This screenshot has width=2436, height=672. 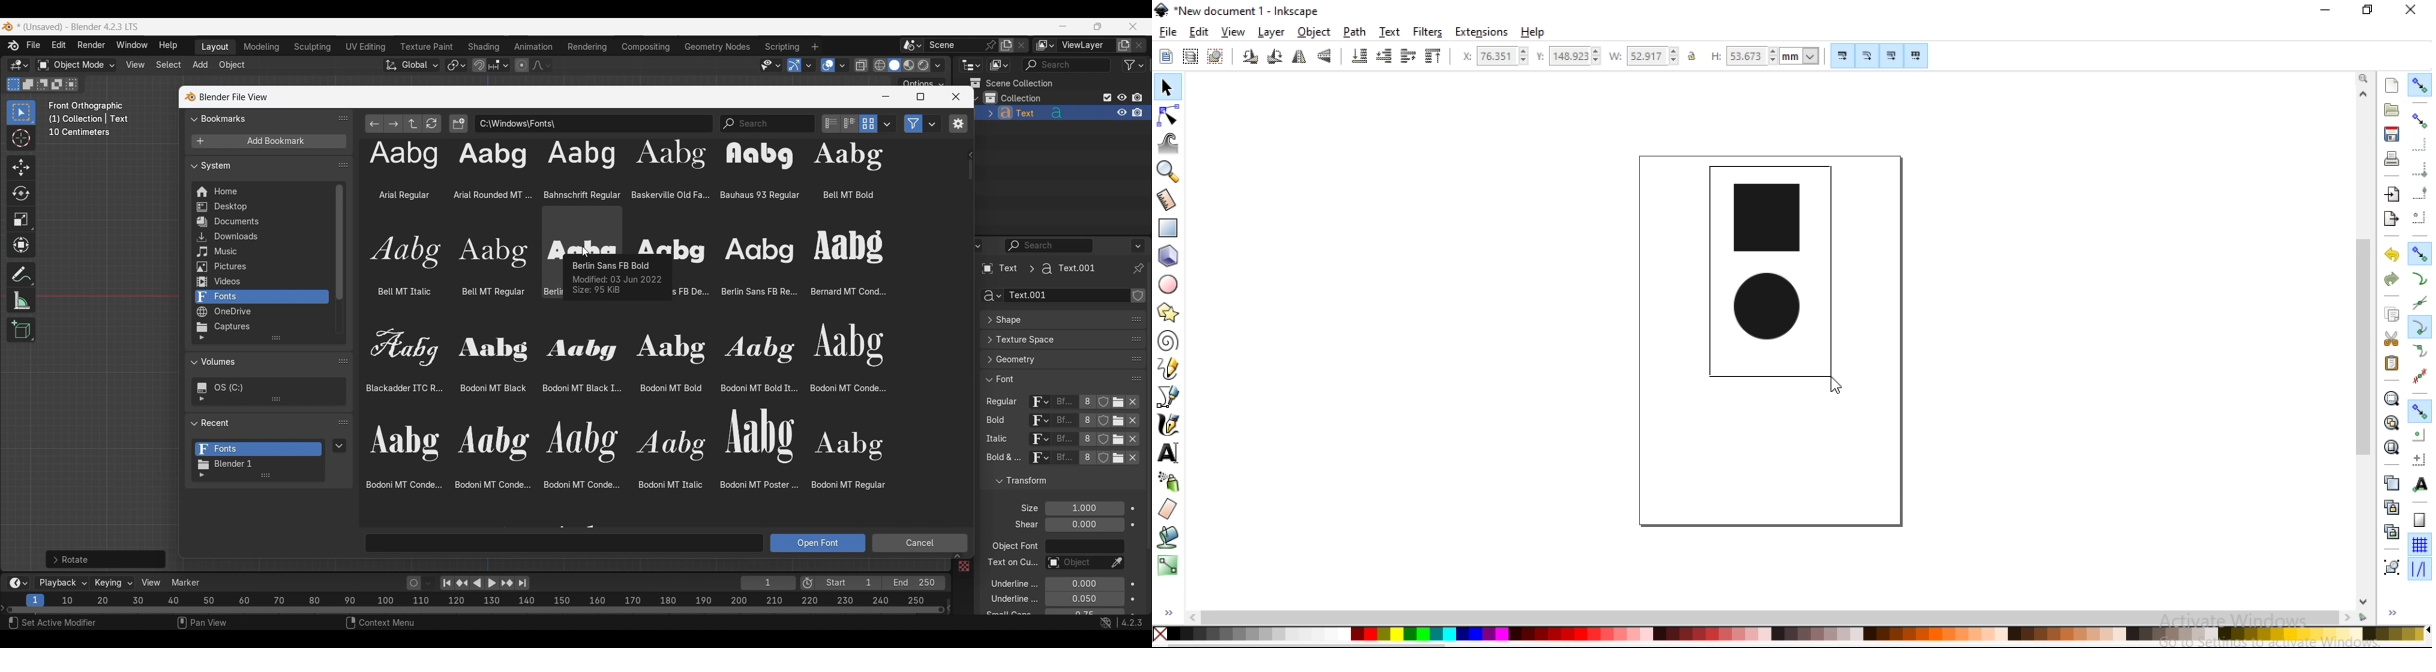 I want to click on Add new scene, so click(x=1006, y=46).